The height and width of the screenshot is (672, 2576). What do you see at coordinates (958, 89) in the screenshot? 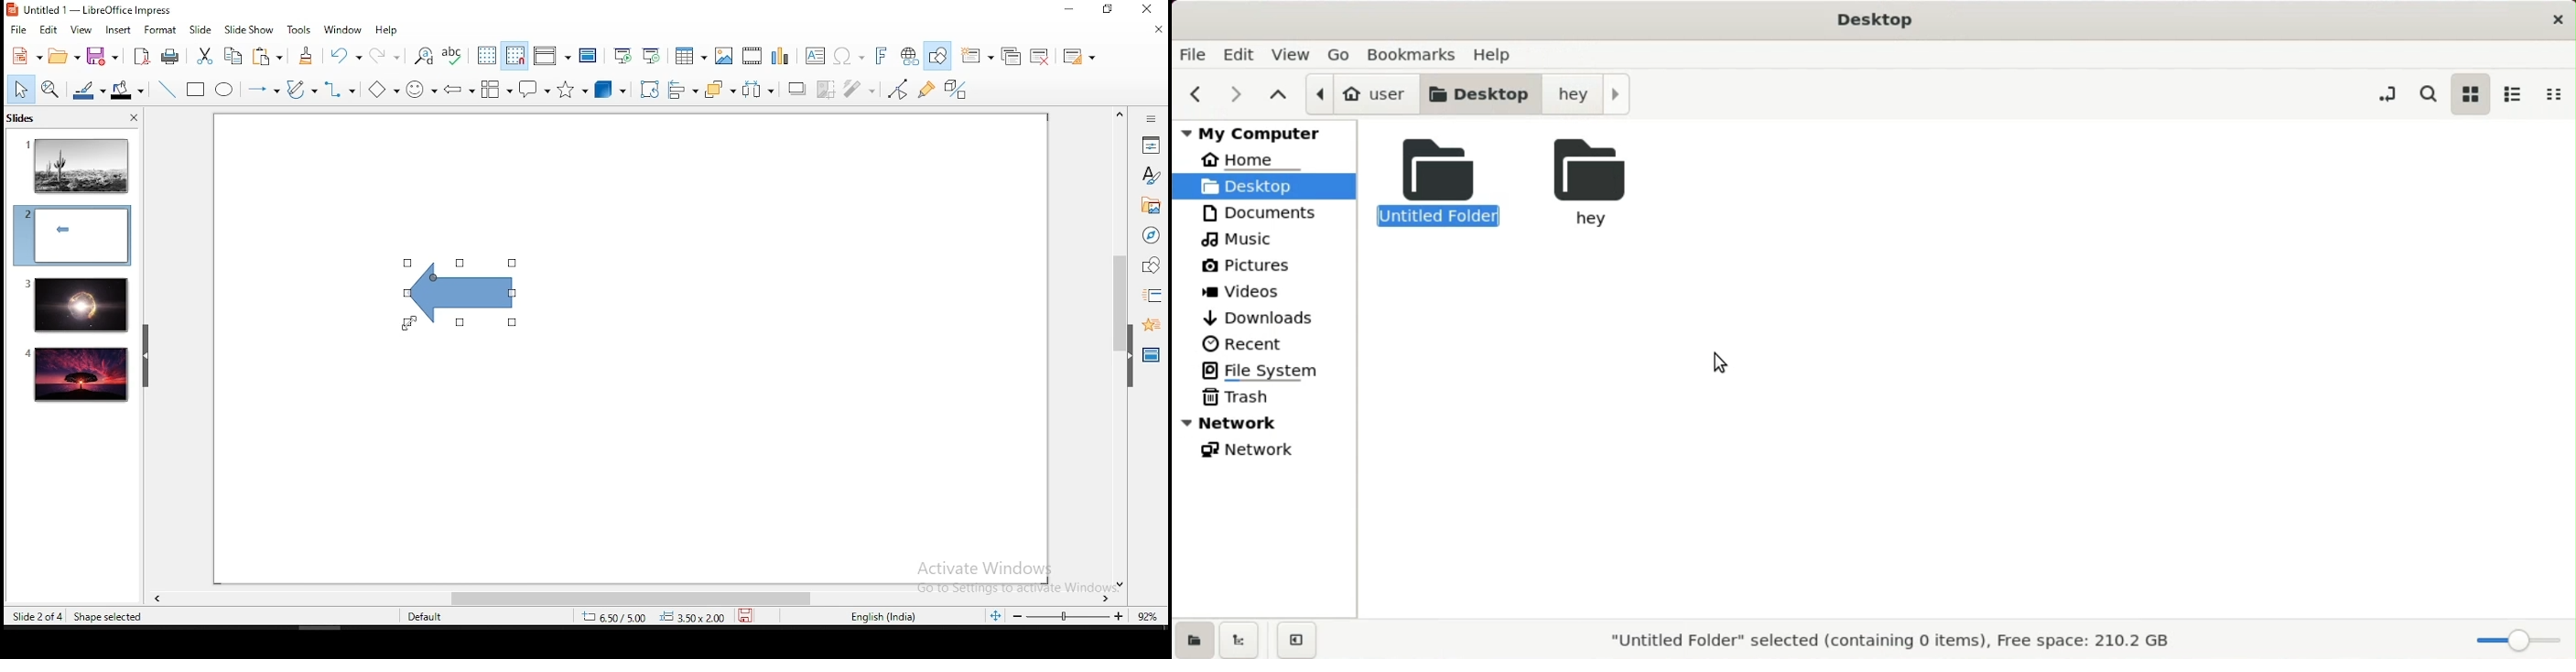
I see `toggle extrusiuon` at bounding box center [958, 89].